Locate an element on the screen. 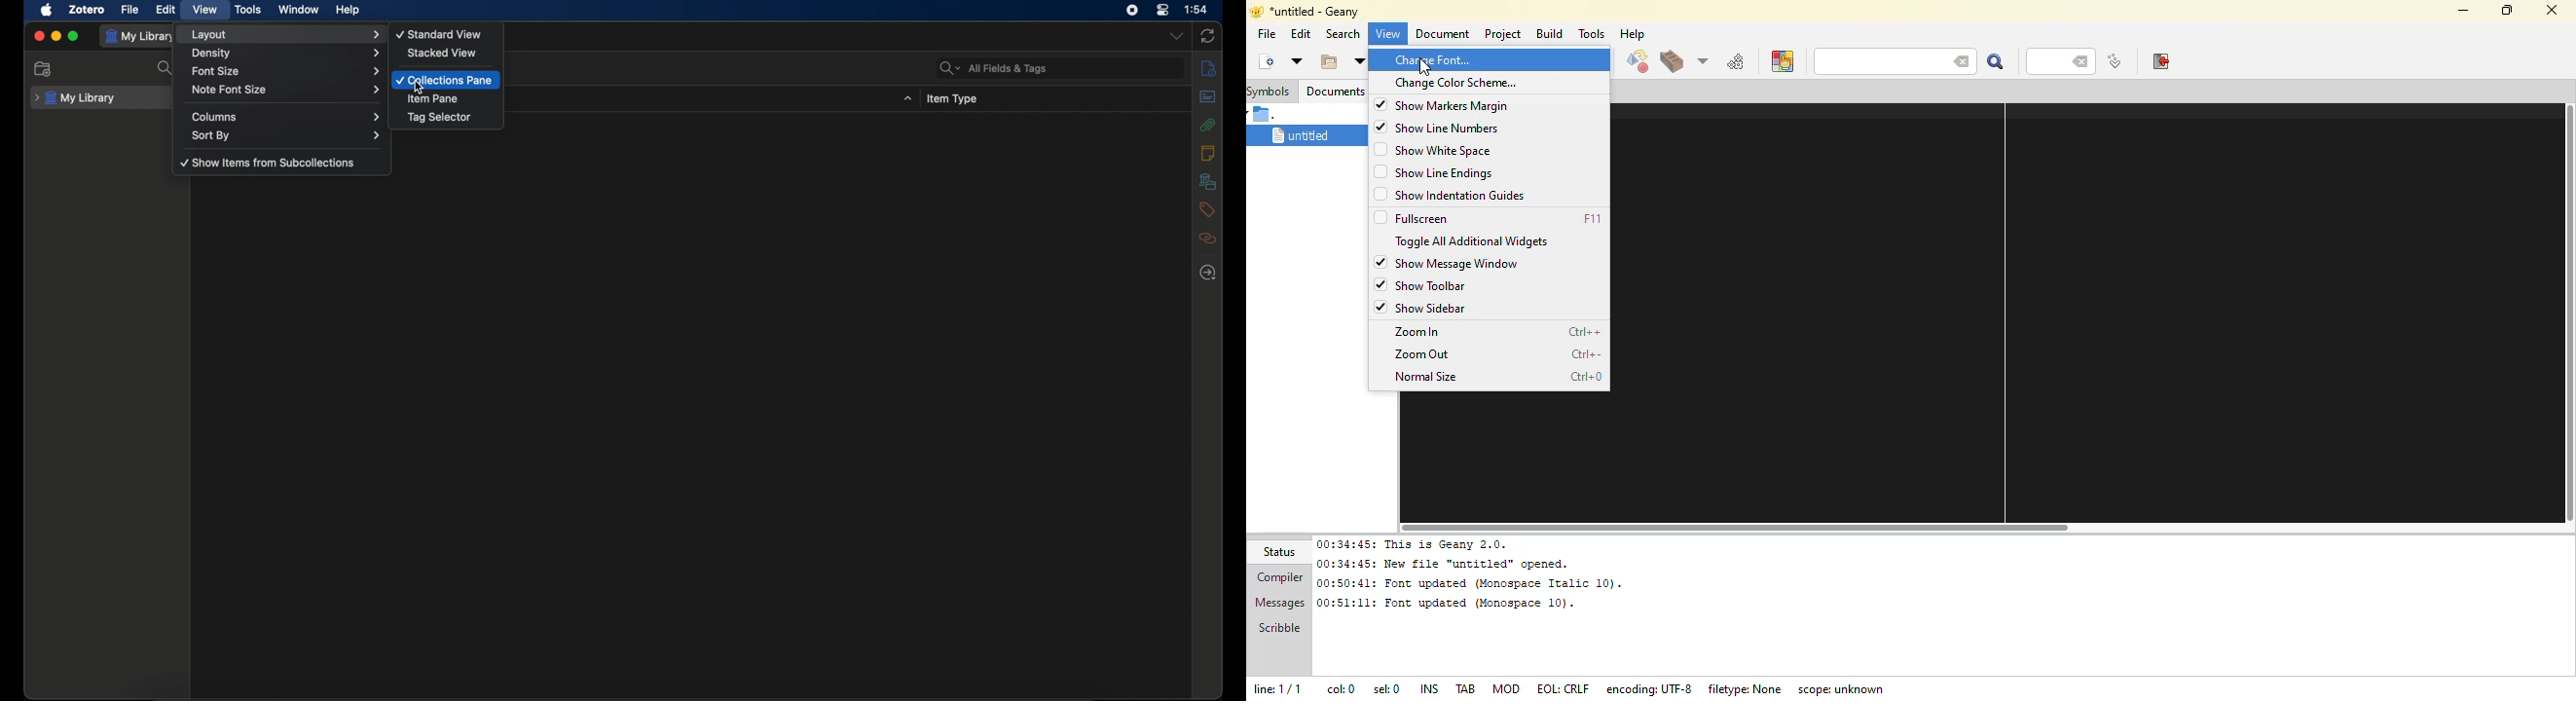 The width and height of the screenshot is (2576, 728). cursor is located at coordinates (418, 88).